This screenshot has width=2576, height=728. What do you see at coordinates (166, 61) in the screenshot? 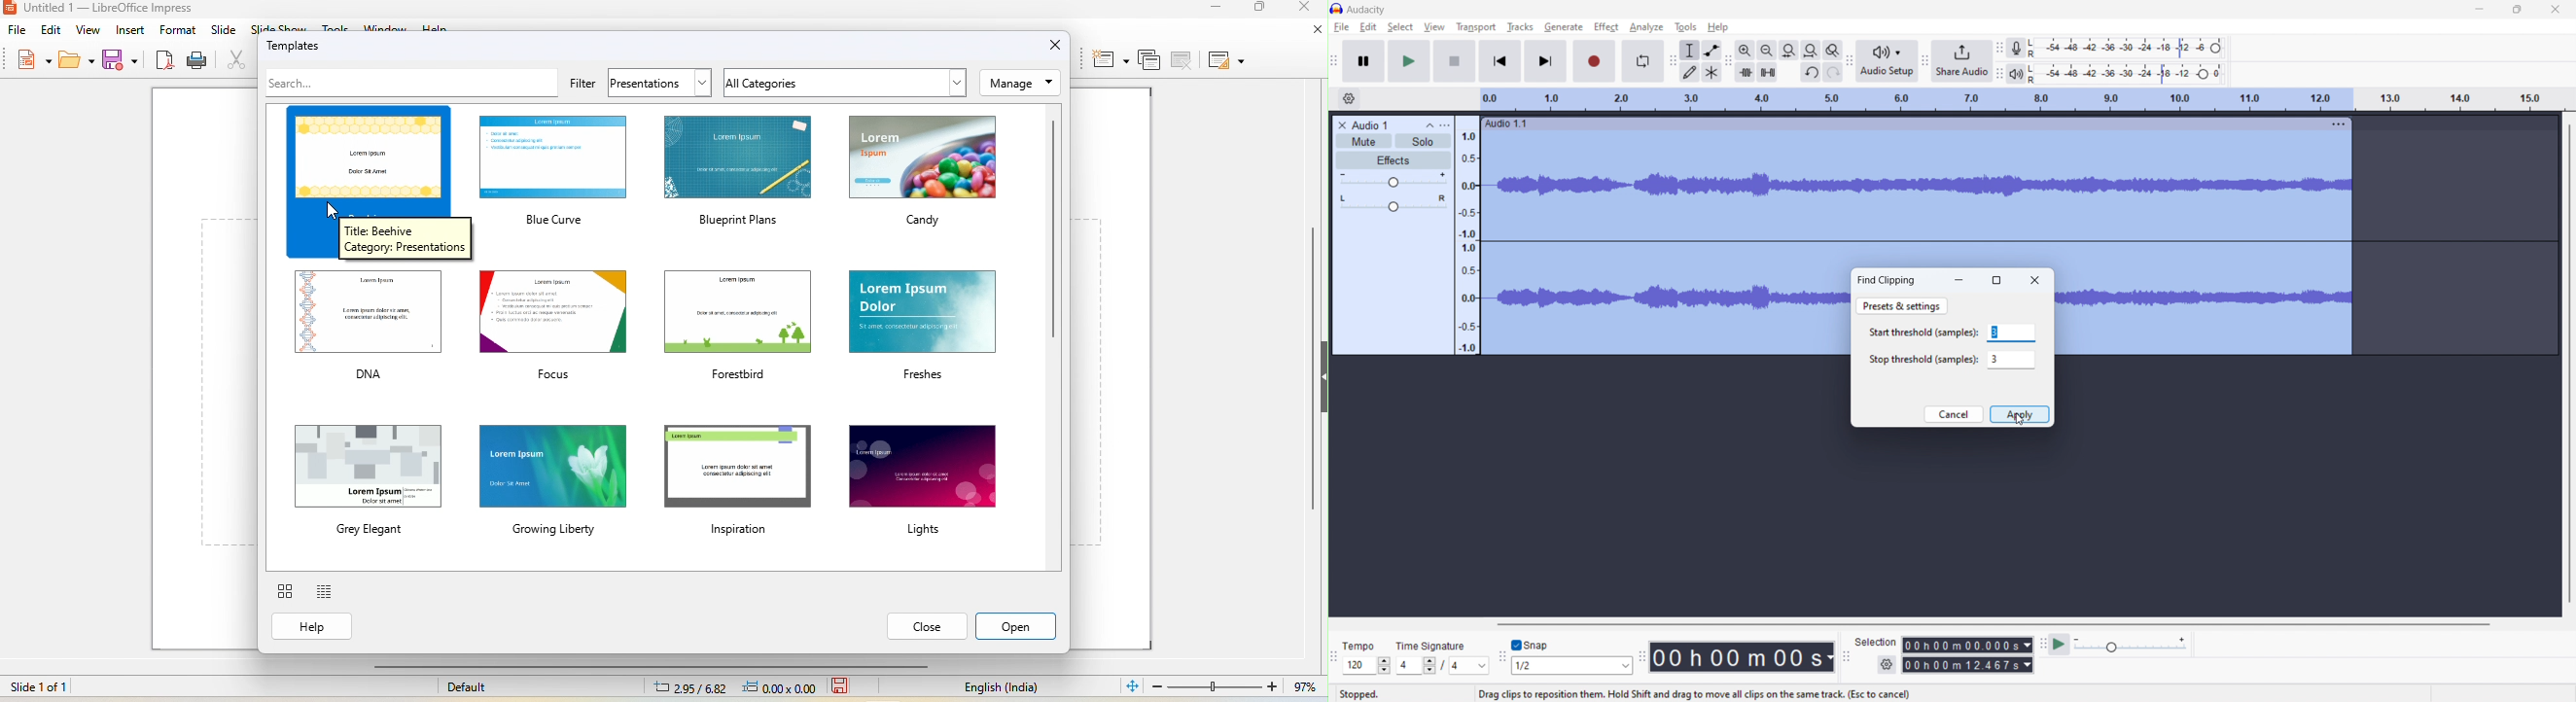
I see `export as pdf` at bounding box center [166, 61].